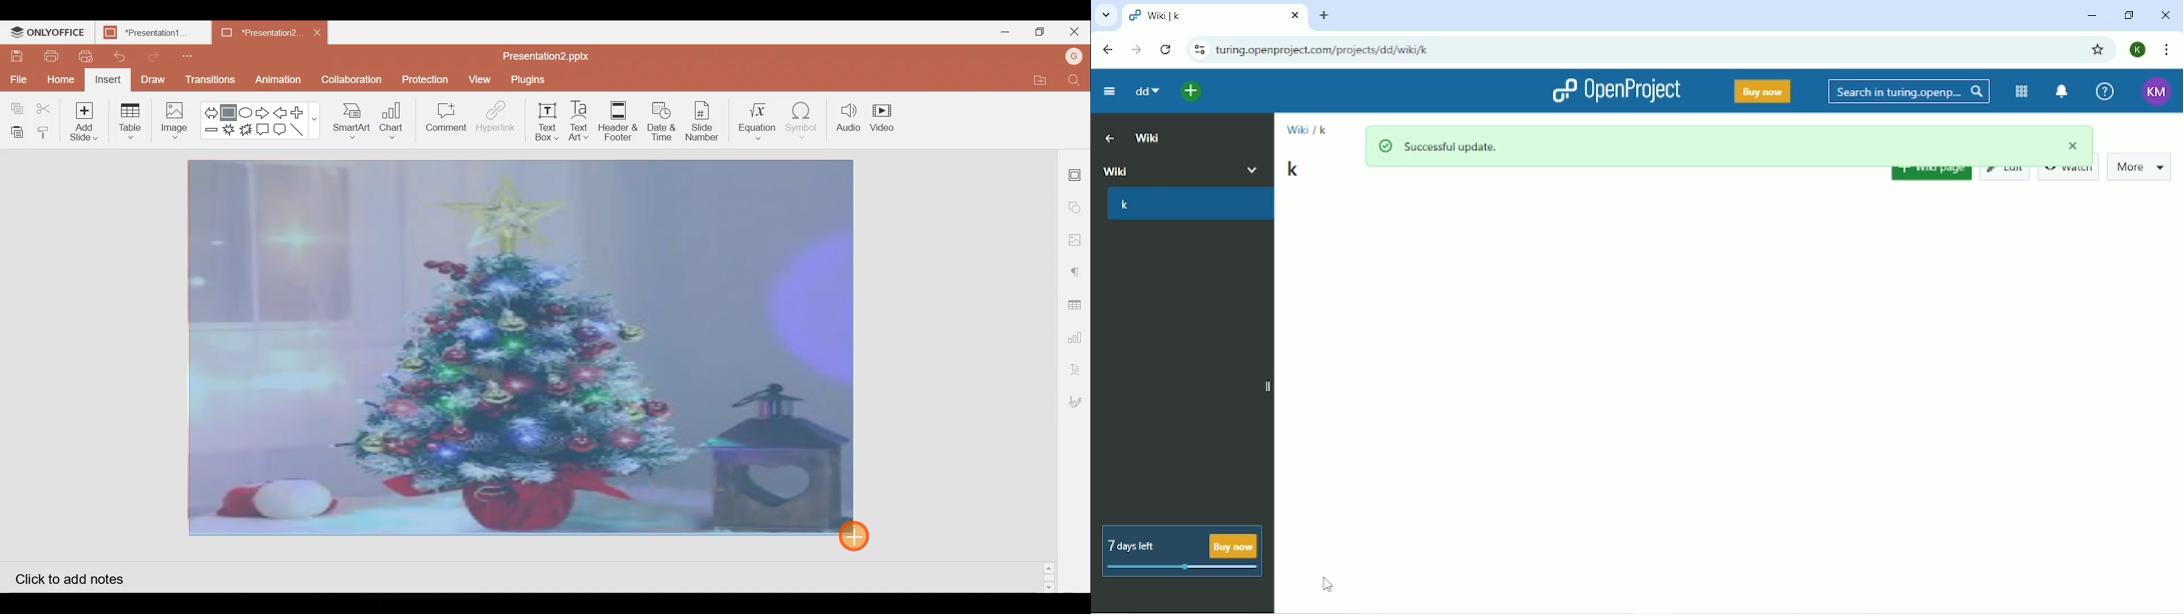 Image resolution: width=2184 pixels, height=616 pixels. I want to click on Text Art settings, so click(1080, 367).